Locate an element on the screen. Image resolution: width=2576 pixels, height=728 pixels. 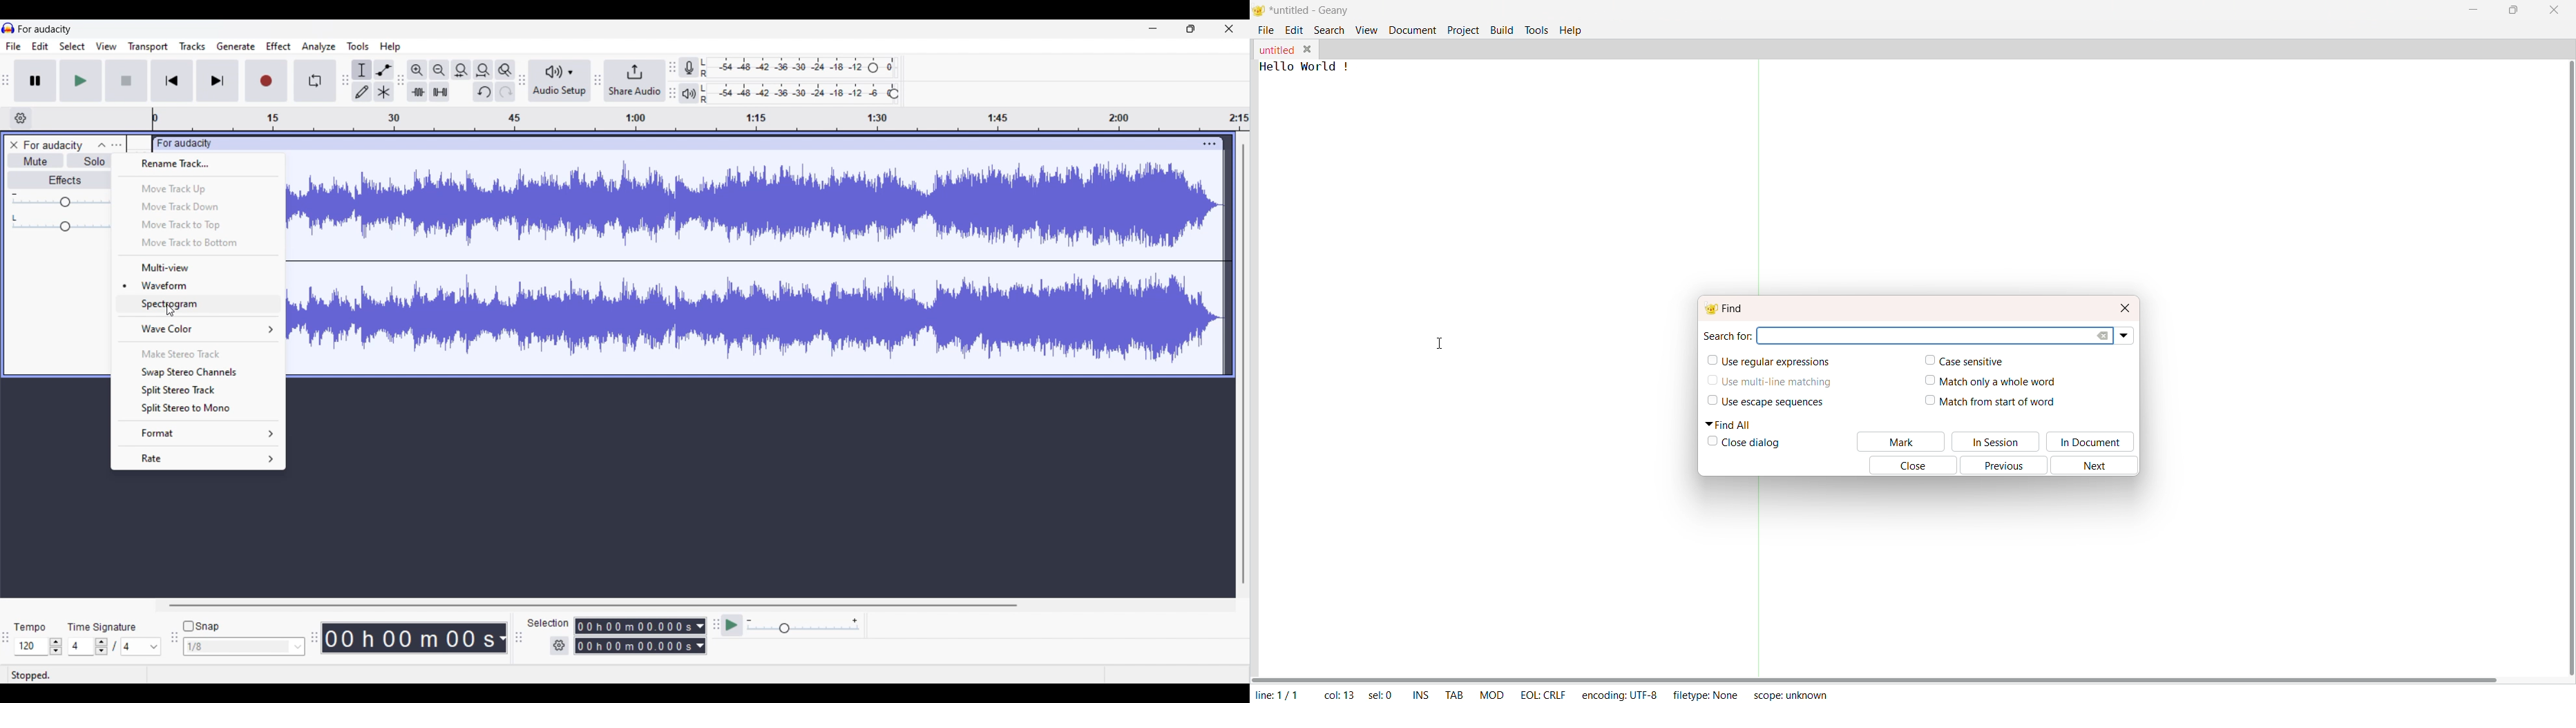
Pause is located at coordinates (36, 81).